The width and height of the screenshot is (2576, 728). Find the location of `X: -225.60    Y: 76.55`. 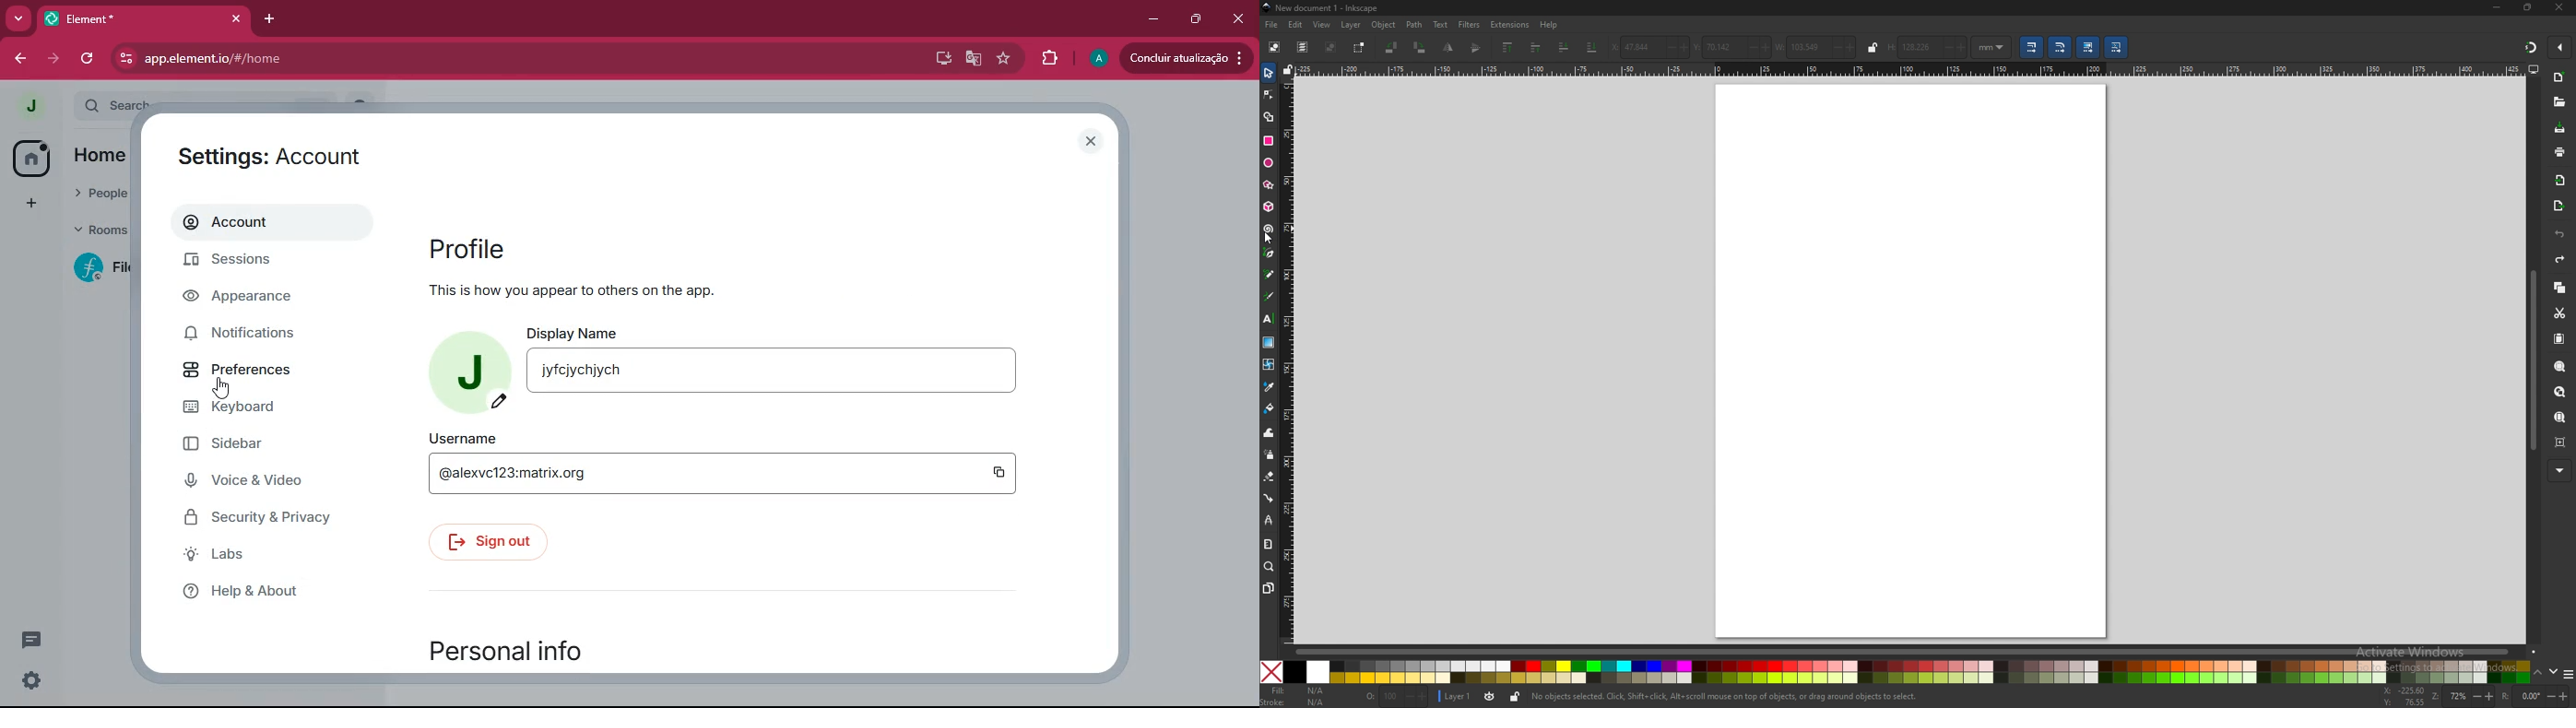

X: -225.60    Y: 76.55 is located at coordinates (2405, 696).